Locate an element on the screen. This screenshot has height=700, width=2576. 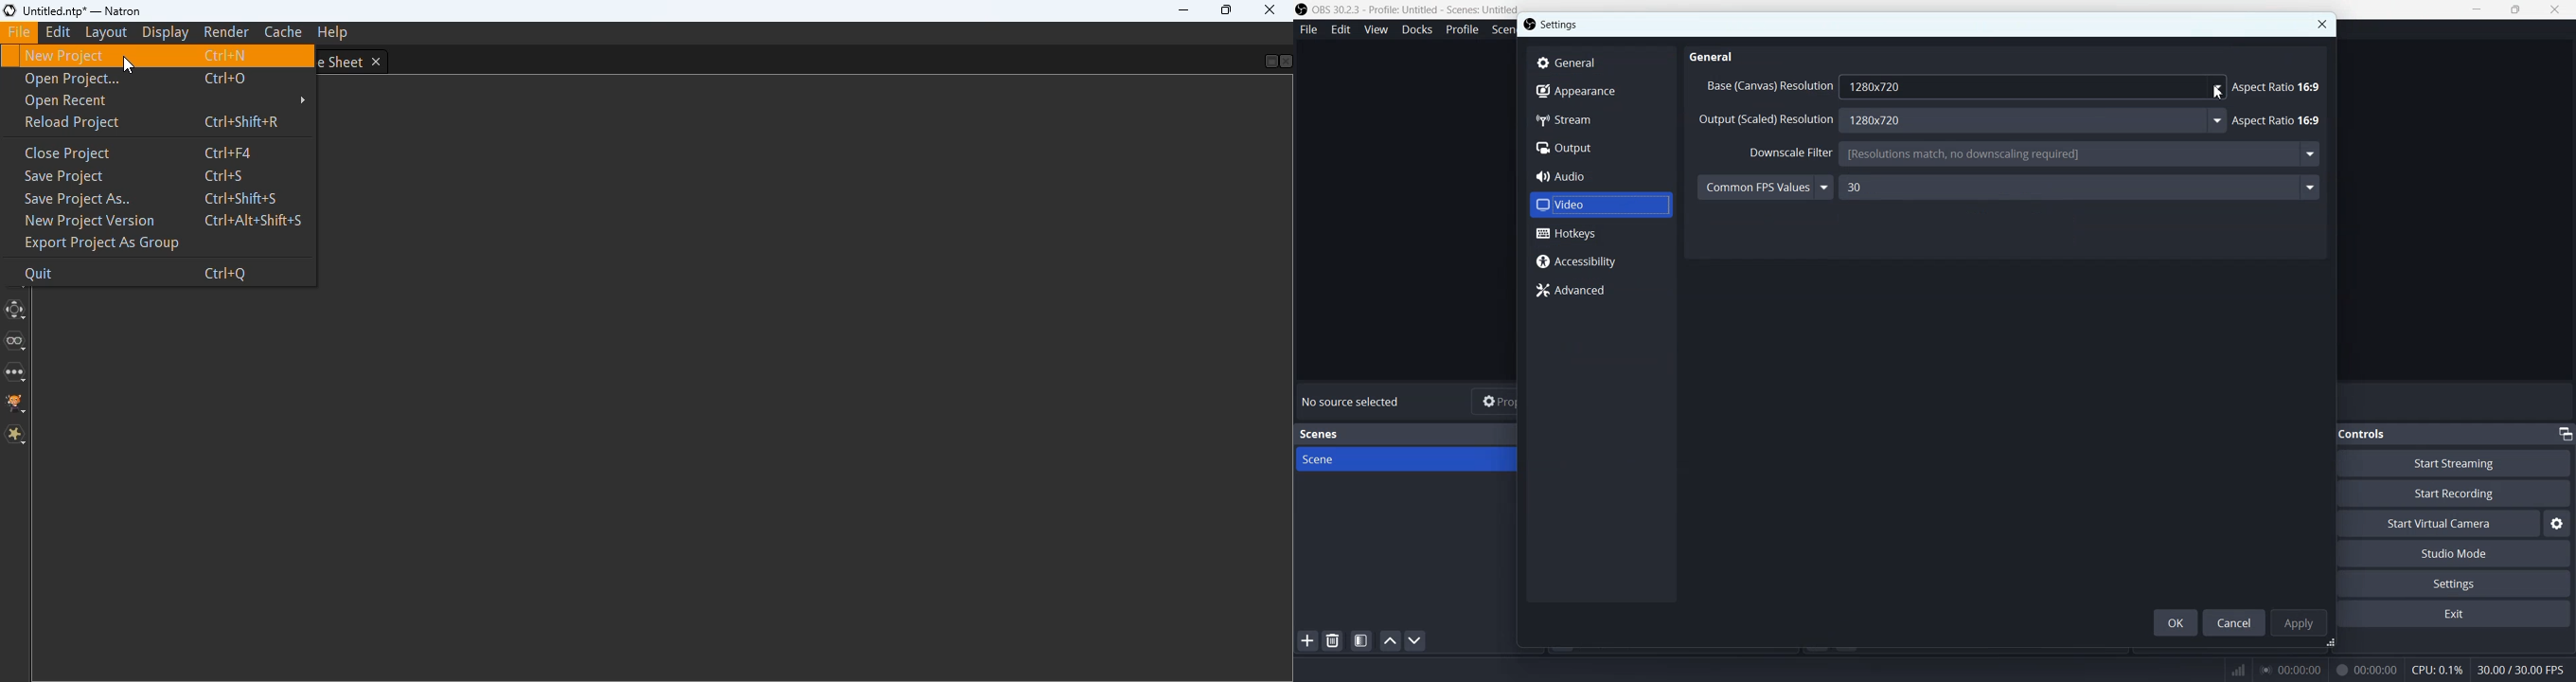
Add Scene is located at coordinates (1307, 641).